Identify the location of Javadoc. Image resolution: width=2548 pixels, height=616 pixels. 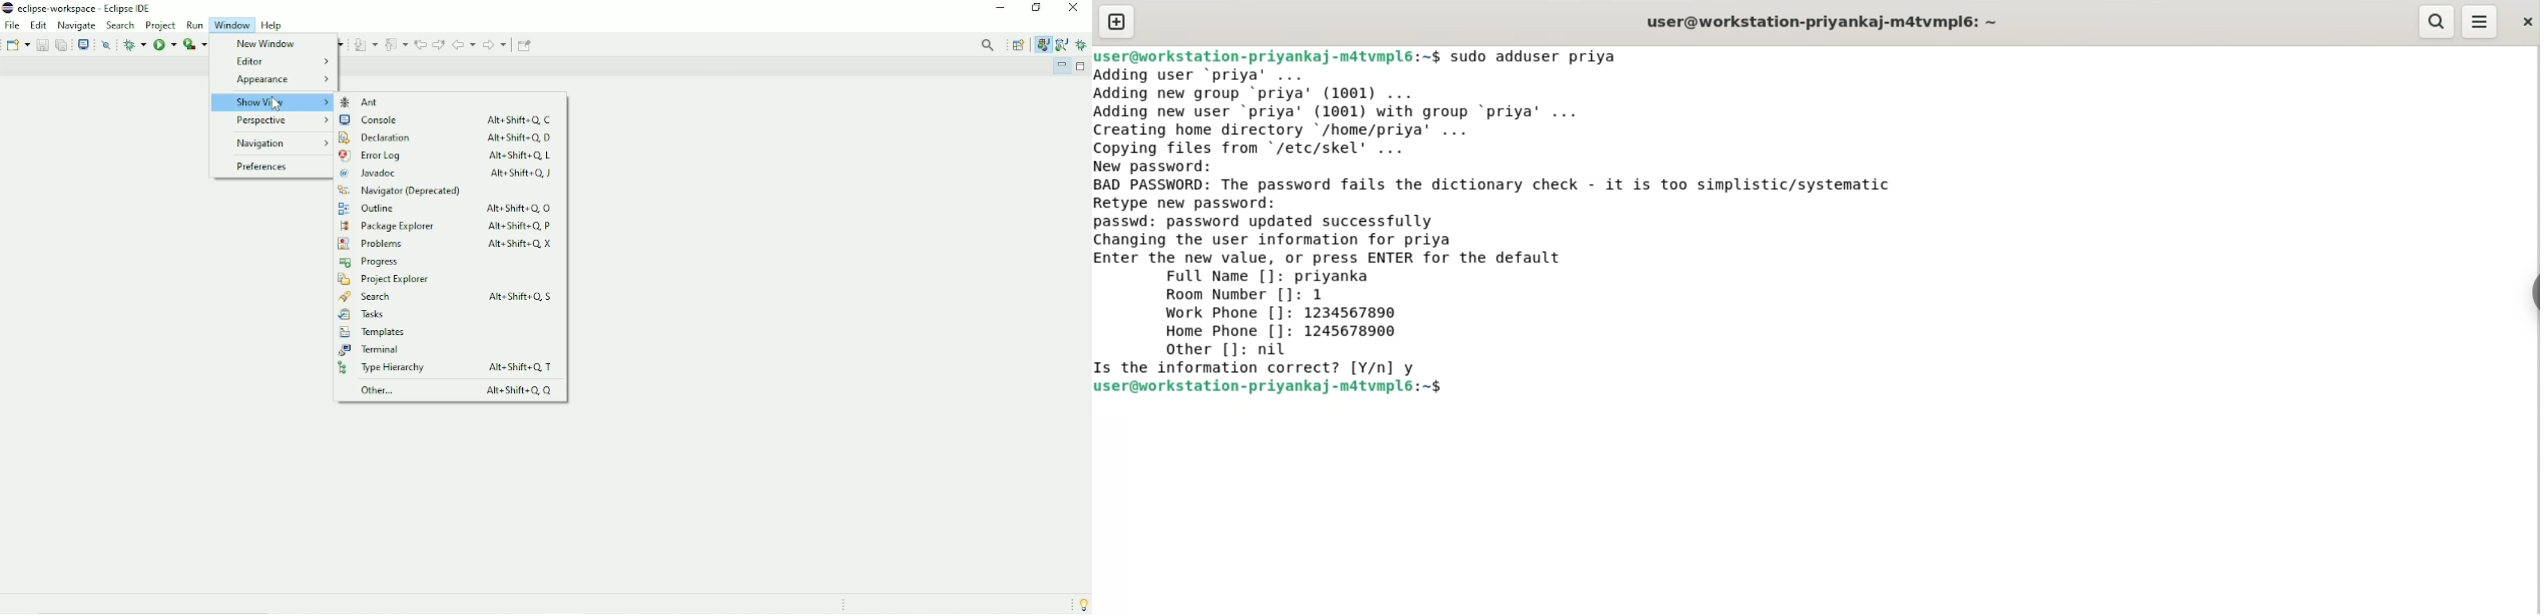
(447, 174).